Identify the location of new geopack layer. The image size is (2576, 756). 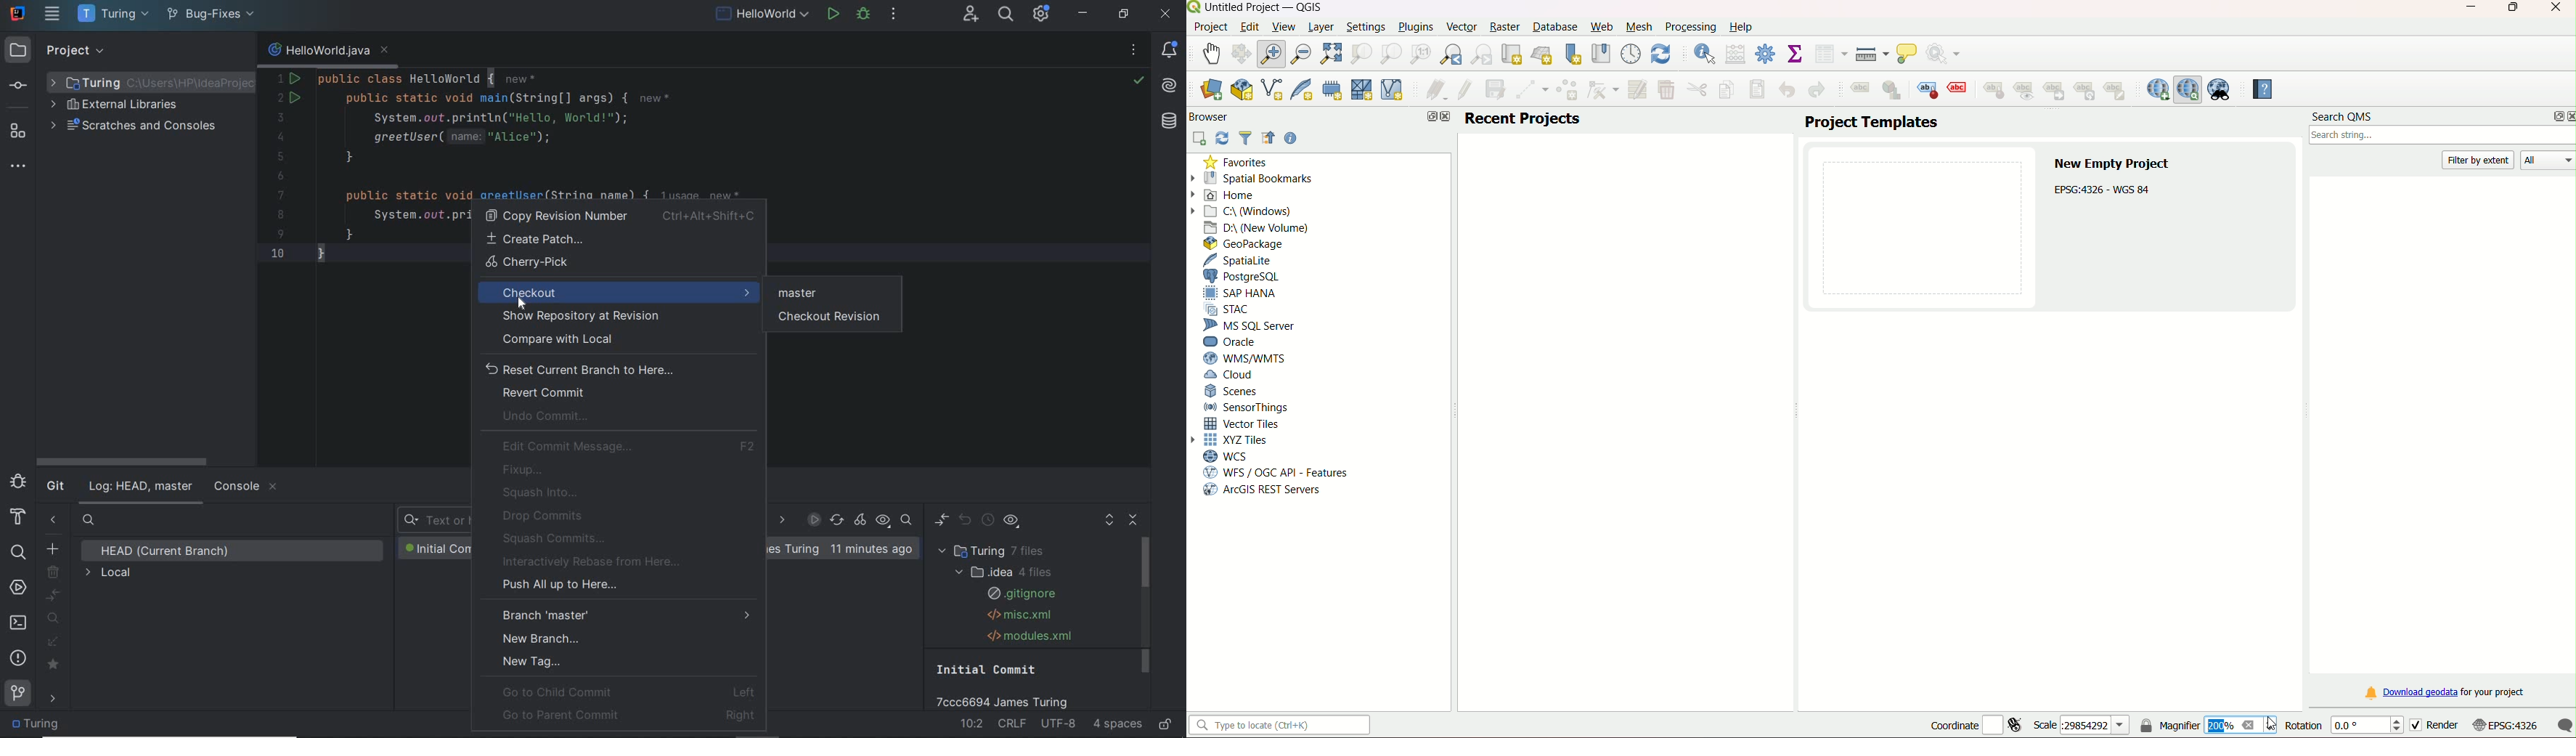
(1240, 90).